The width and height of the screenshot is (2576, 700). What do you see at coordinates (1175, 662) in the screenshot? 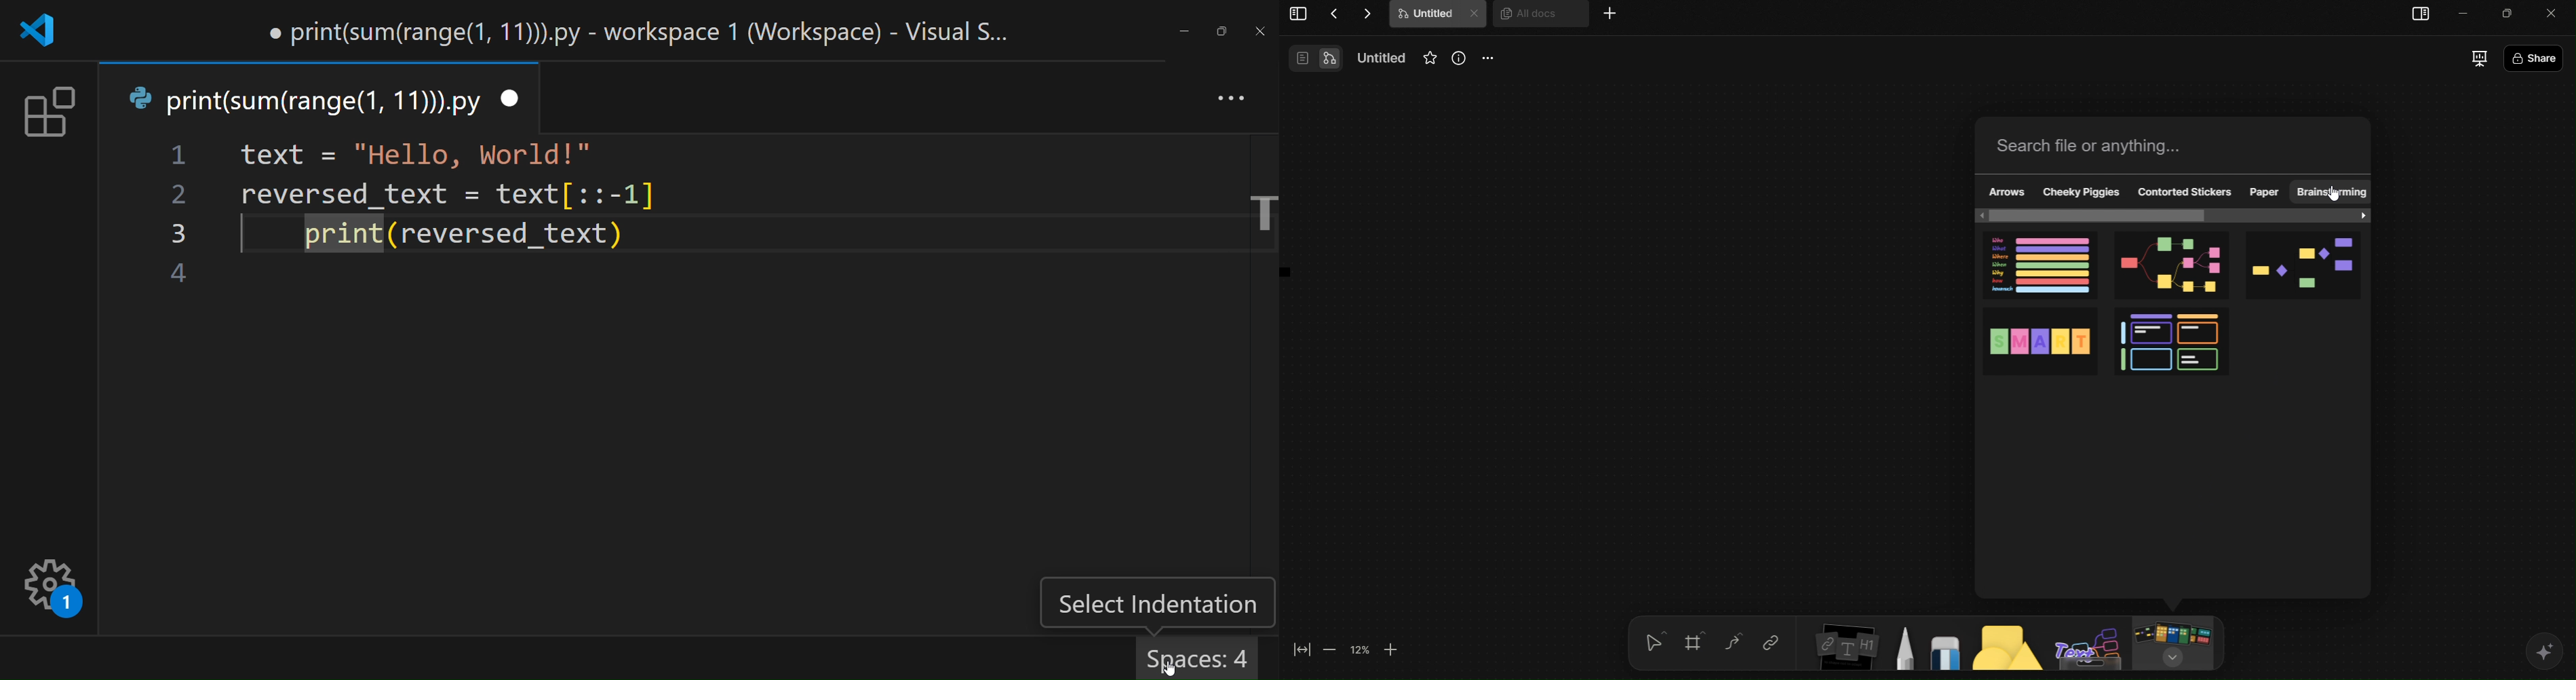
I see `cursor` at bounding box center [1175, 662].